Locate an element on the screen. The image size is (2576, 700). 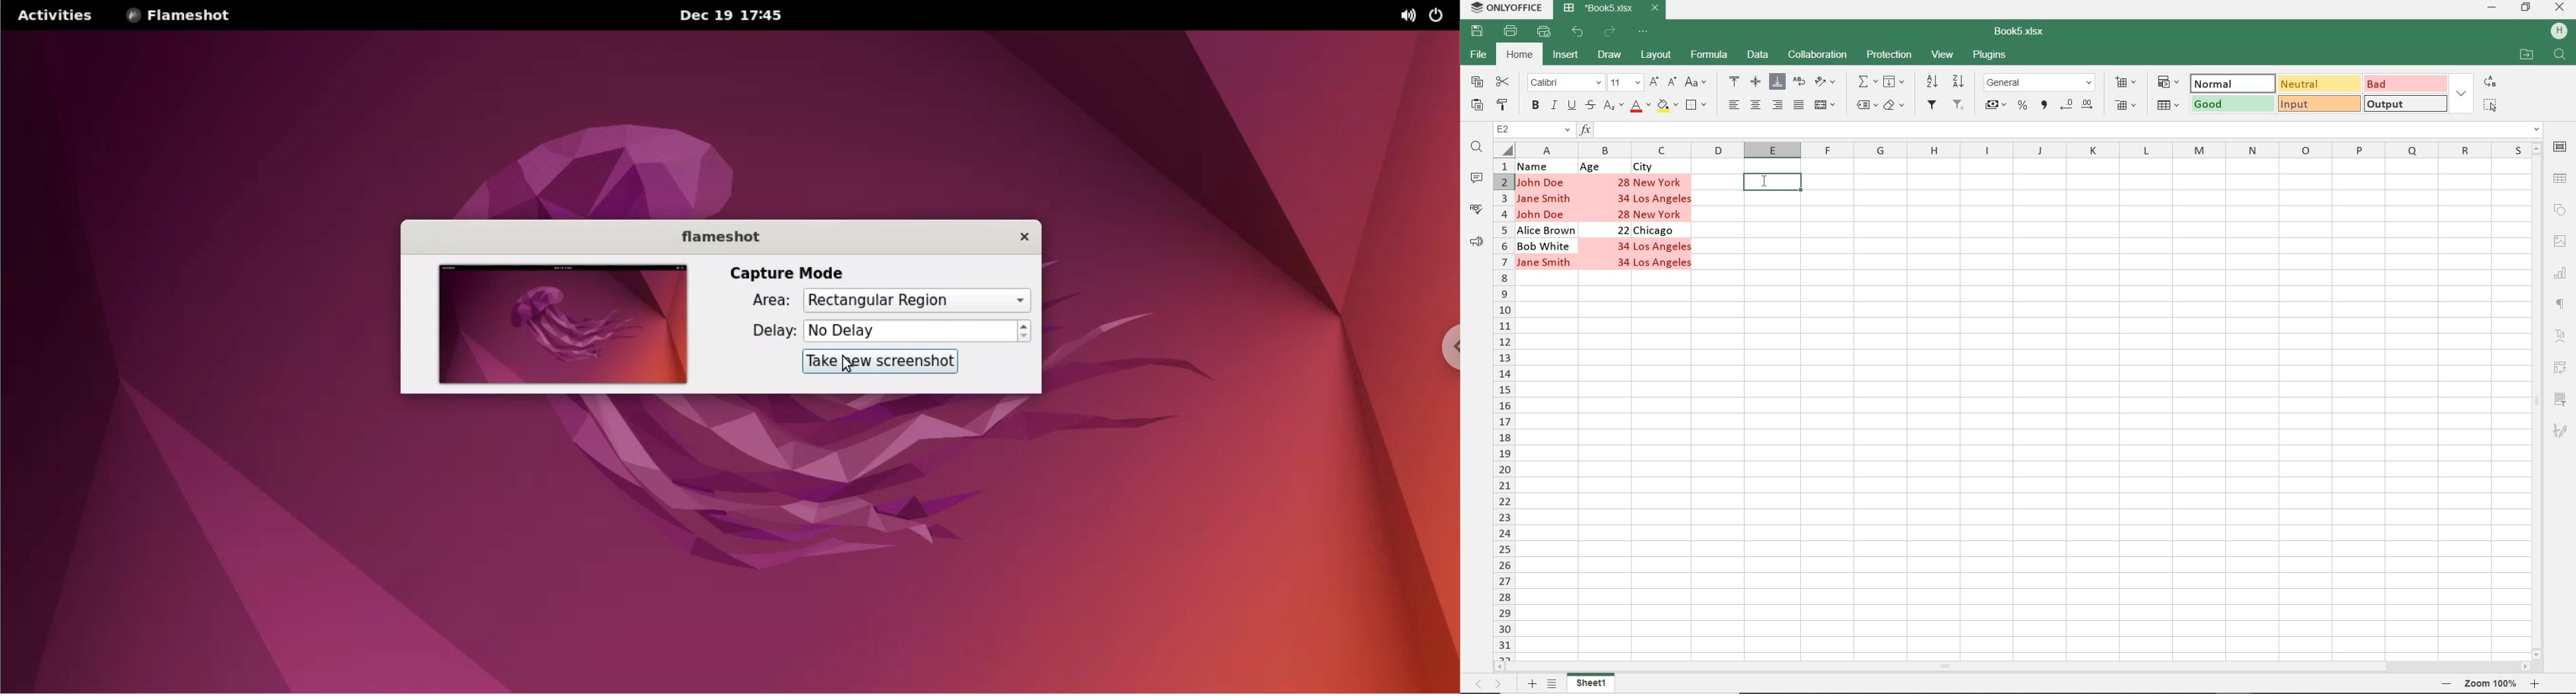
ITALIC is located at coordinates (1554, 106).